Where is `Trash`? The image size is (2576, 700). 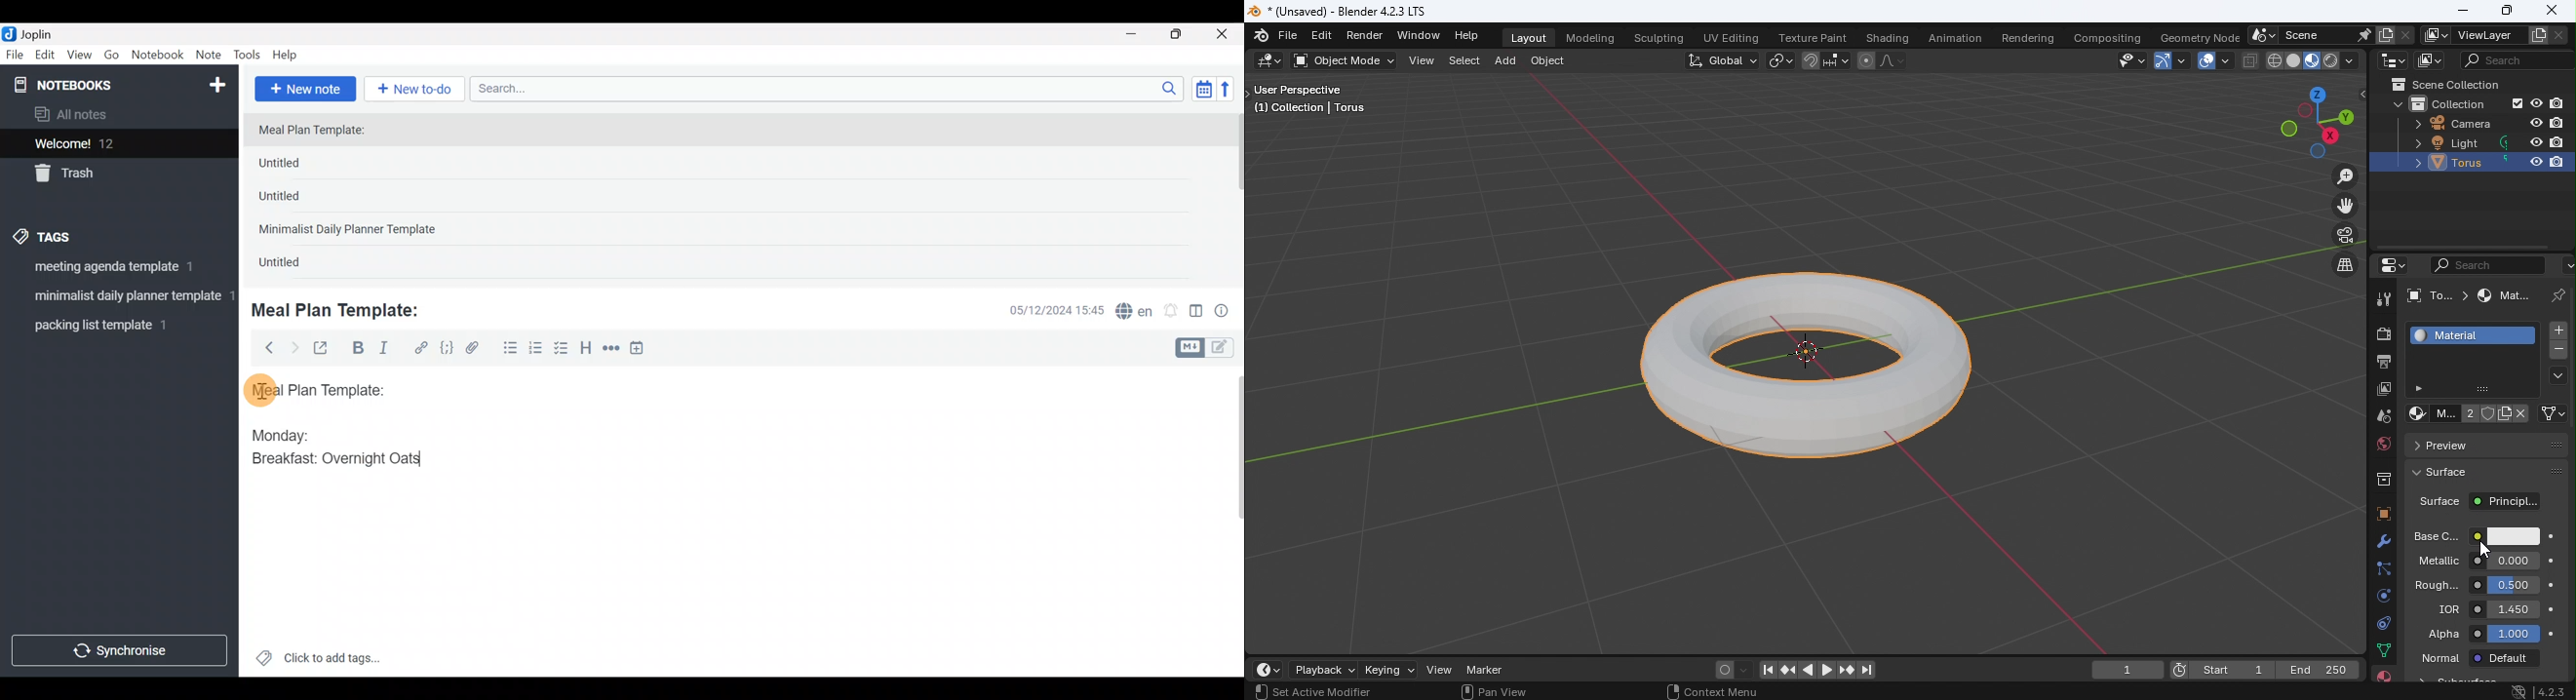 Trash is located at coordinates (111, 174).